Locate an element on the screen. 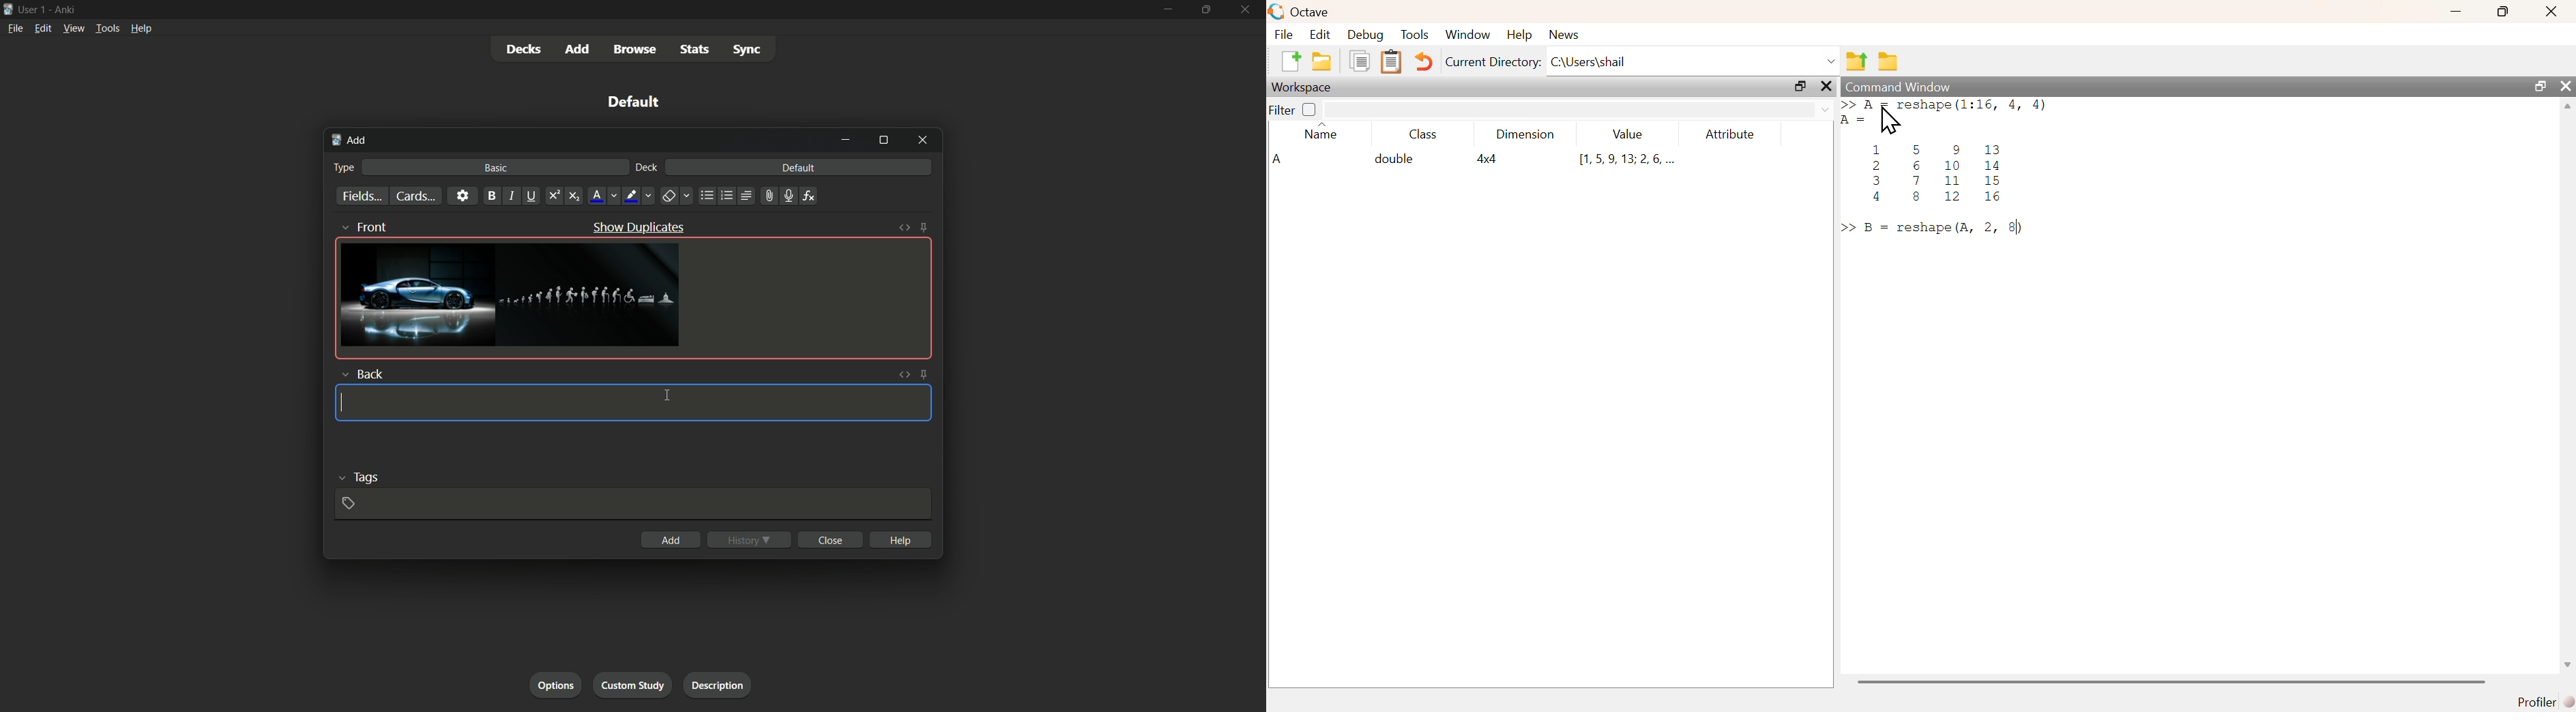  previous location is located at coordinates (726, 195).